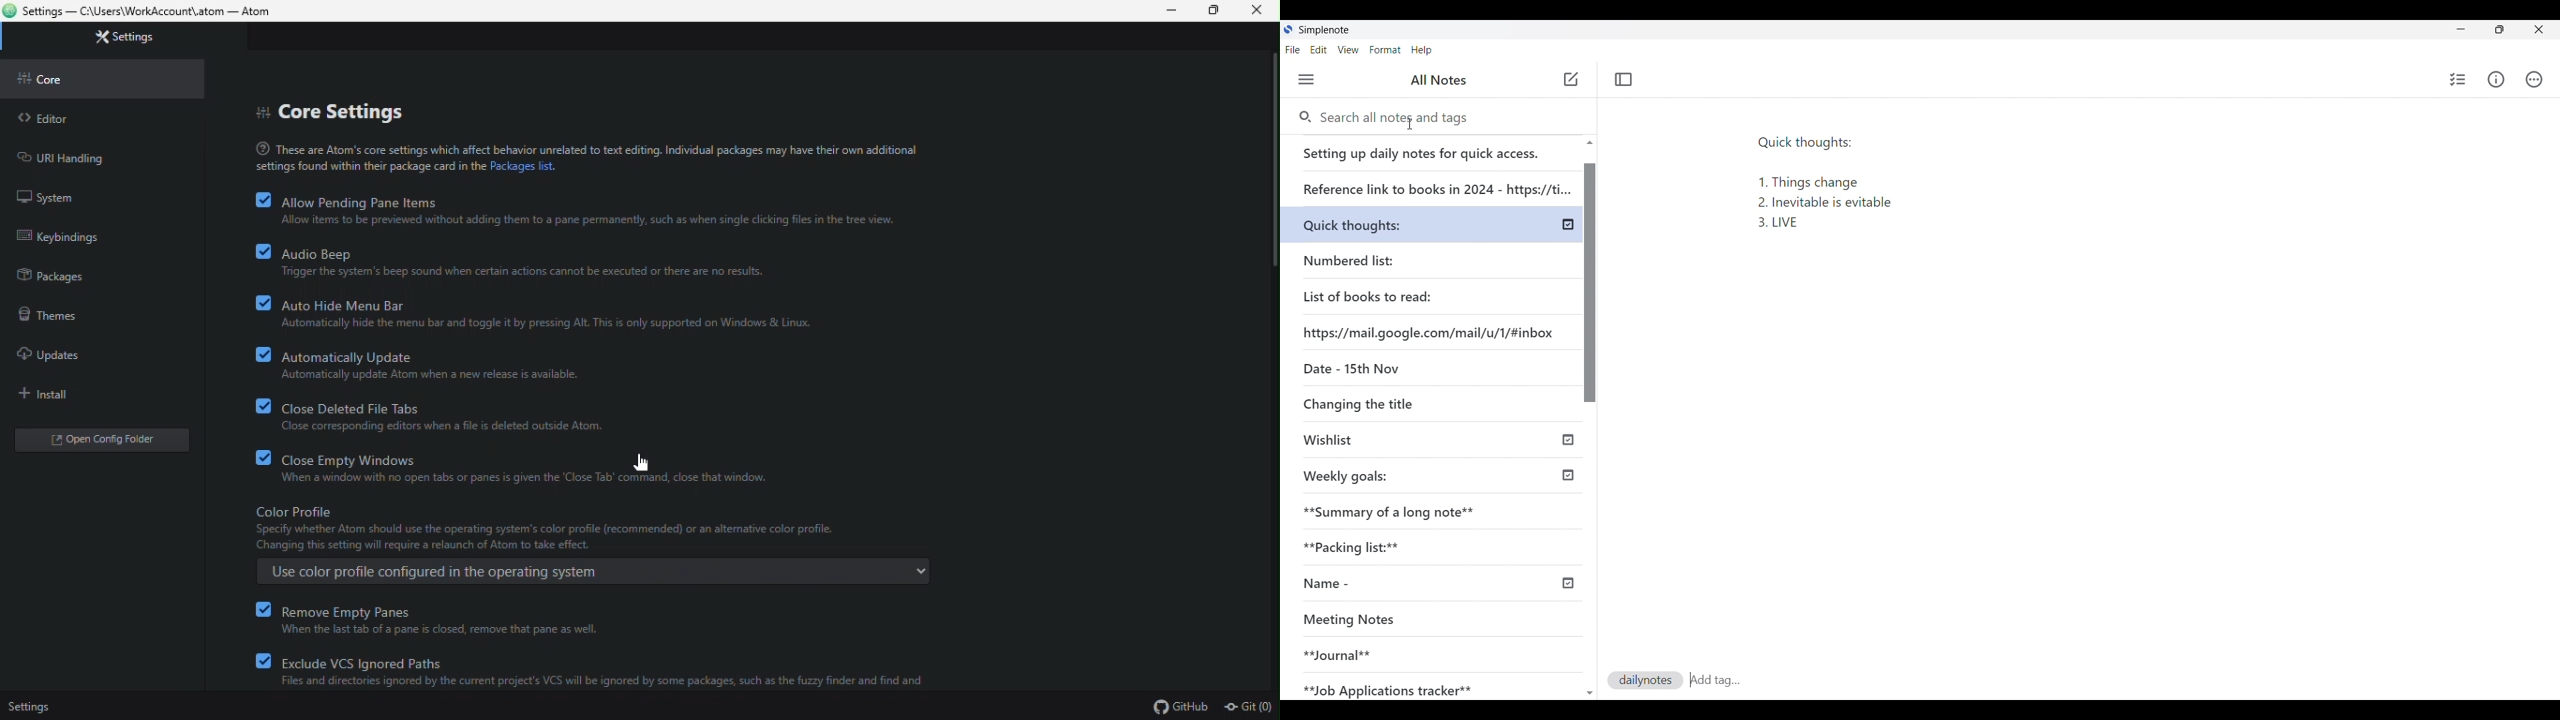 This screenshot has height=728, width=2576. What do you see at coordinates (2499, 29) in the screenshot?
I see `toggle screen size` at bounding box center [2499, 29].